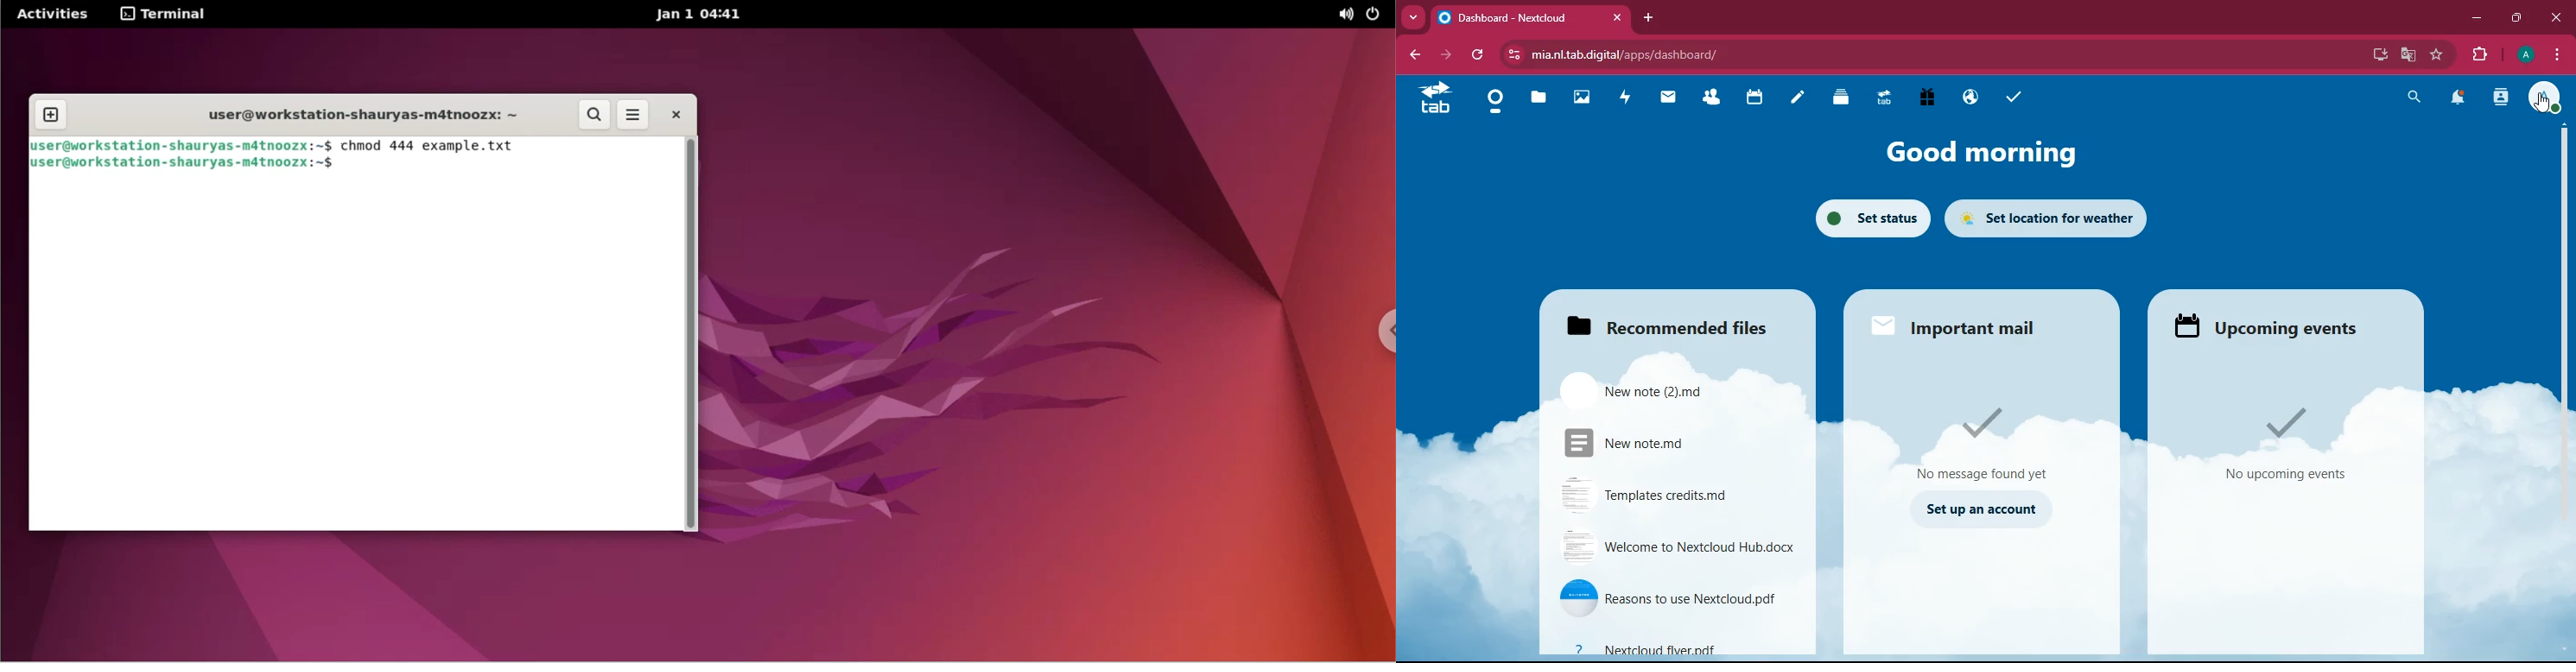 The width and height of the screenshot is (2576, 672). I want to click on desktop, so click(2373, 54).